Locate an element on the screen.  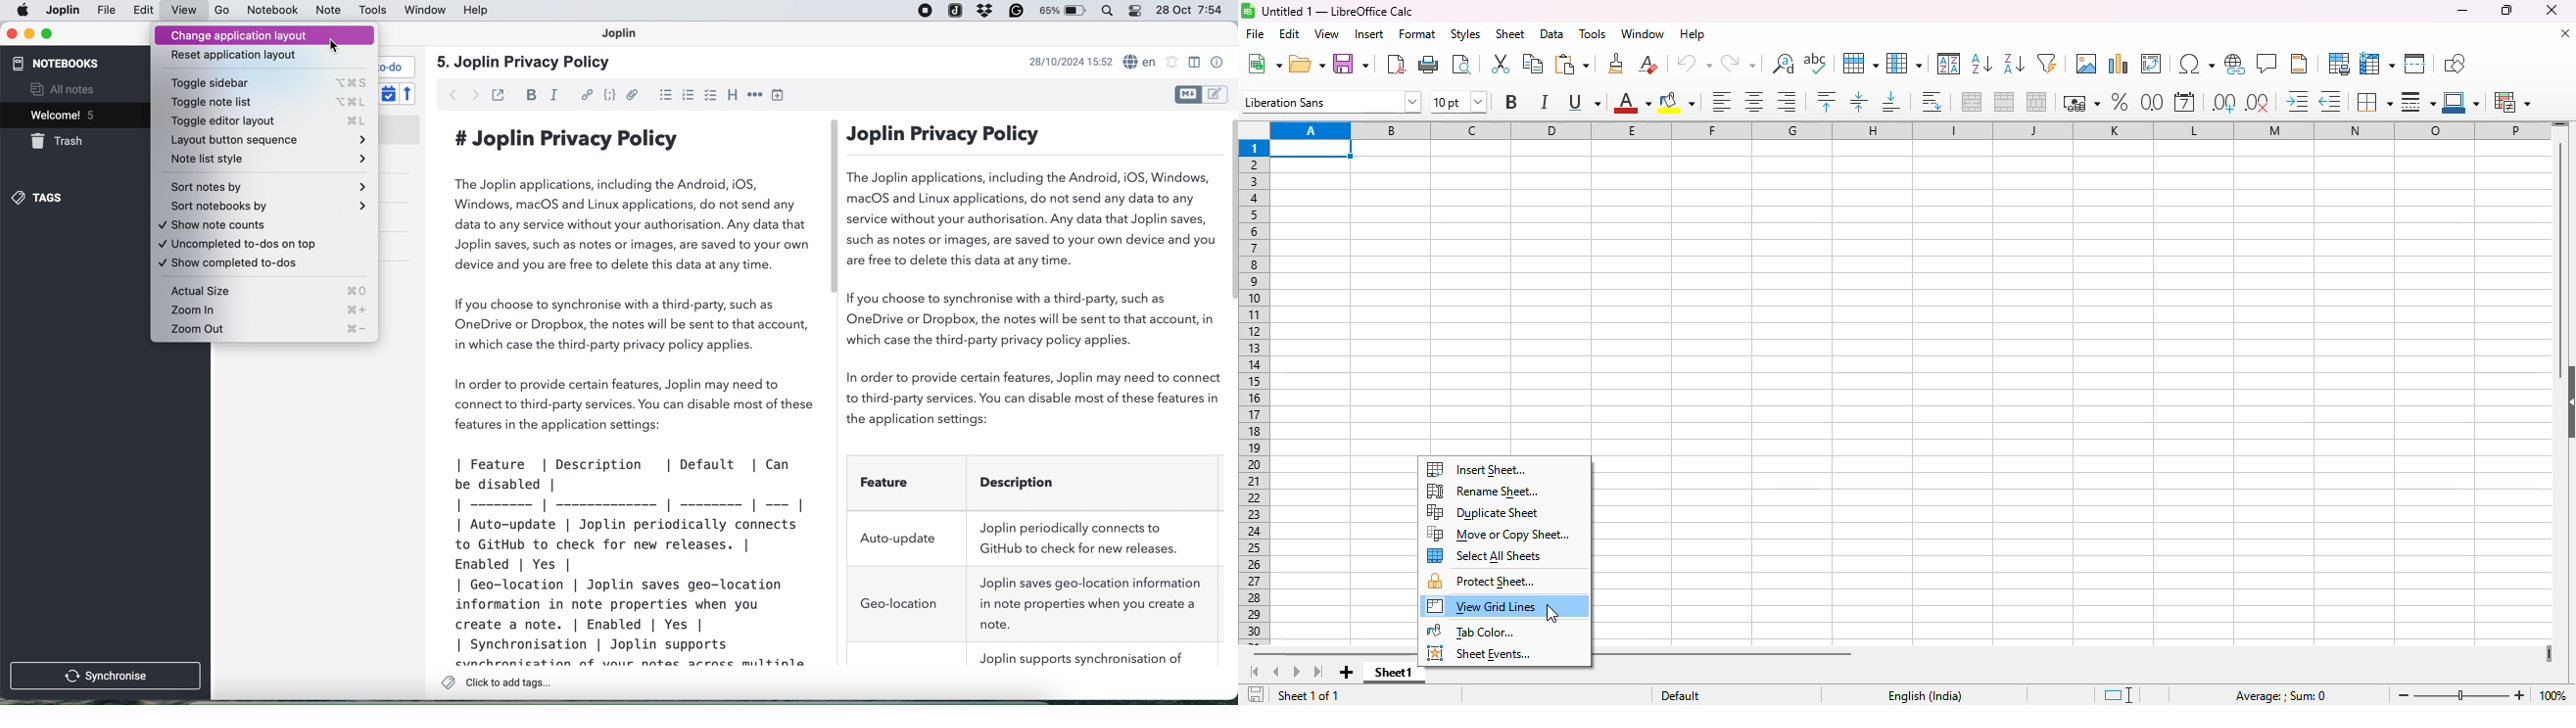
Apple menu is located at coordinates (24, 10).